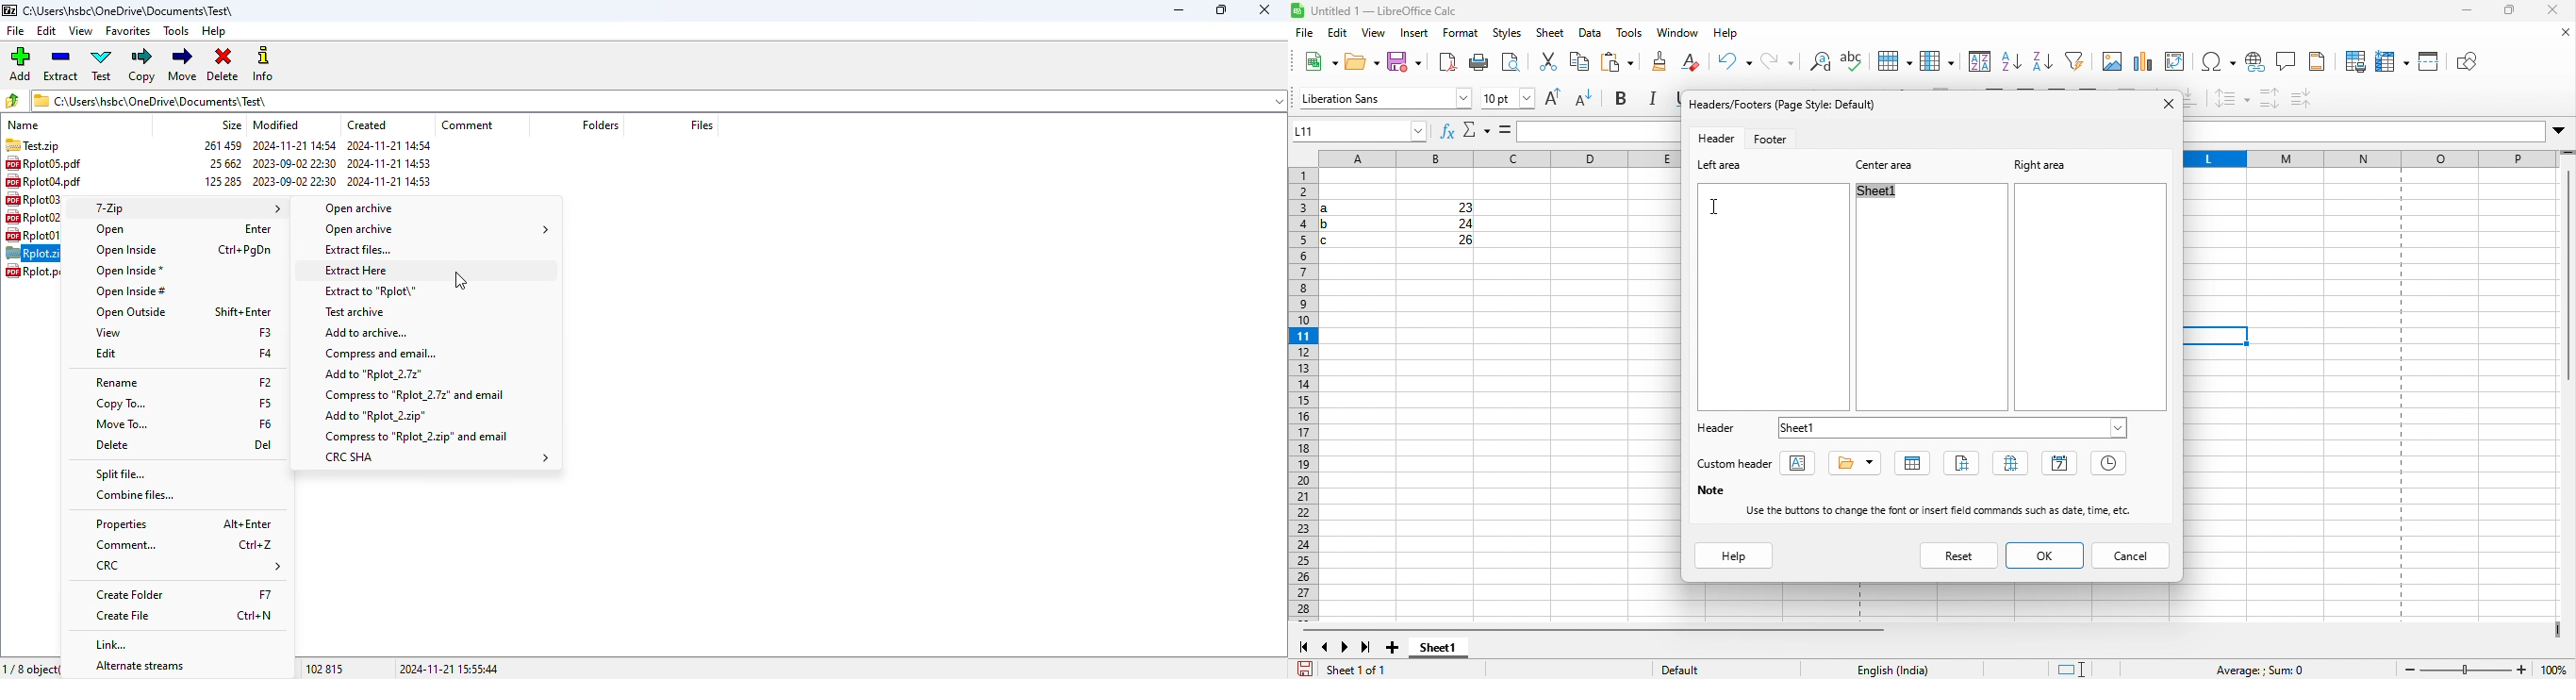  What do you see at coordinates (2144, 62) in the screenshot?
I see `chart` at bounding box center [2144, 62].